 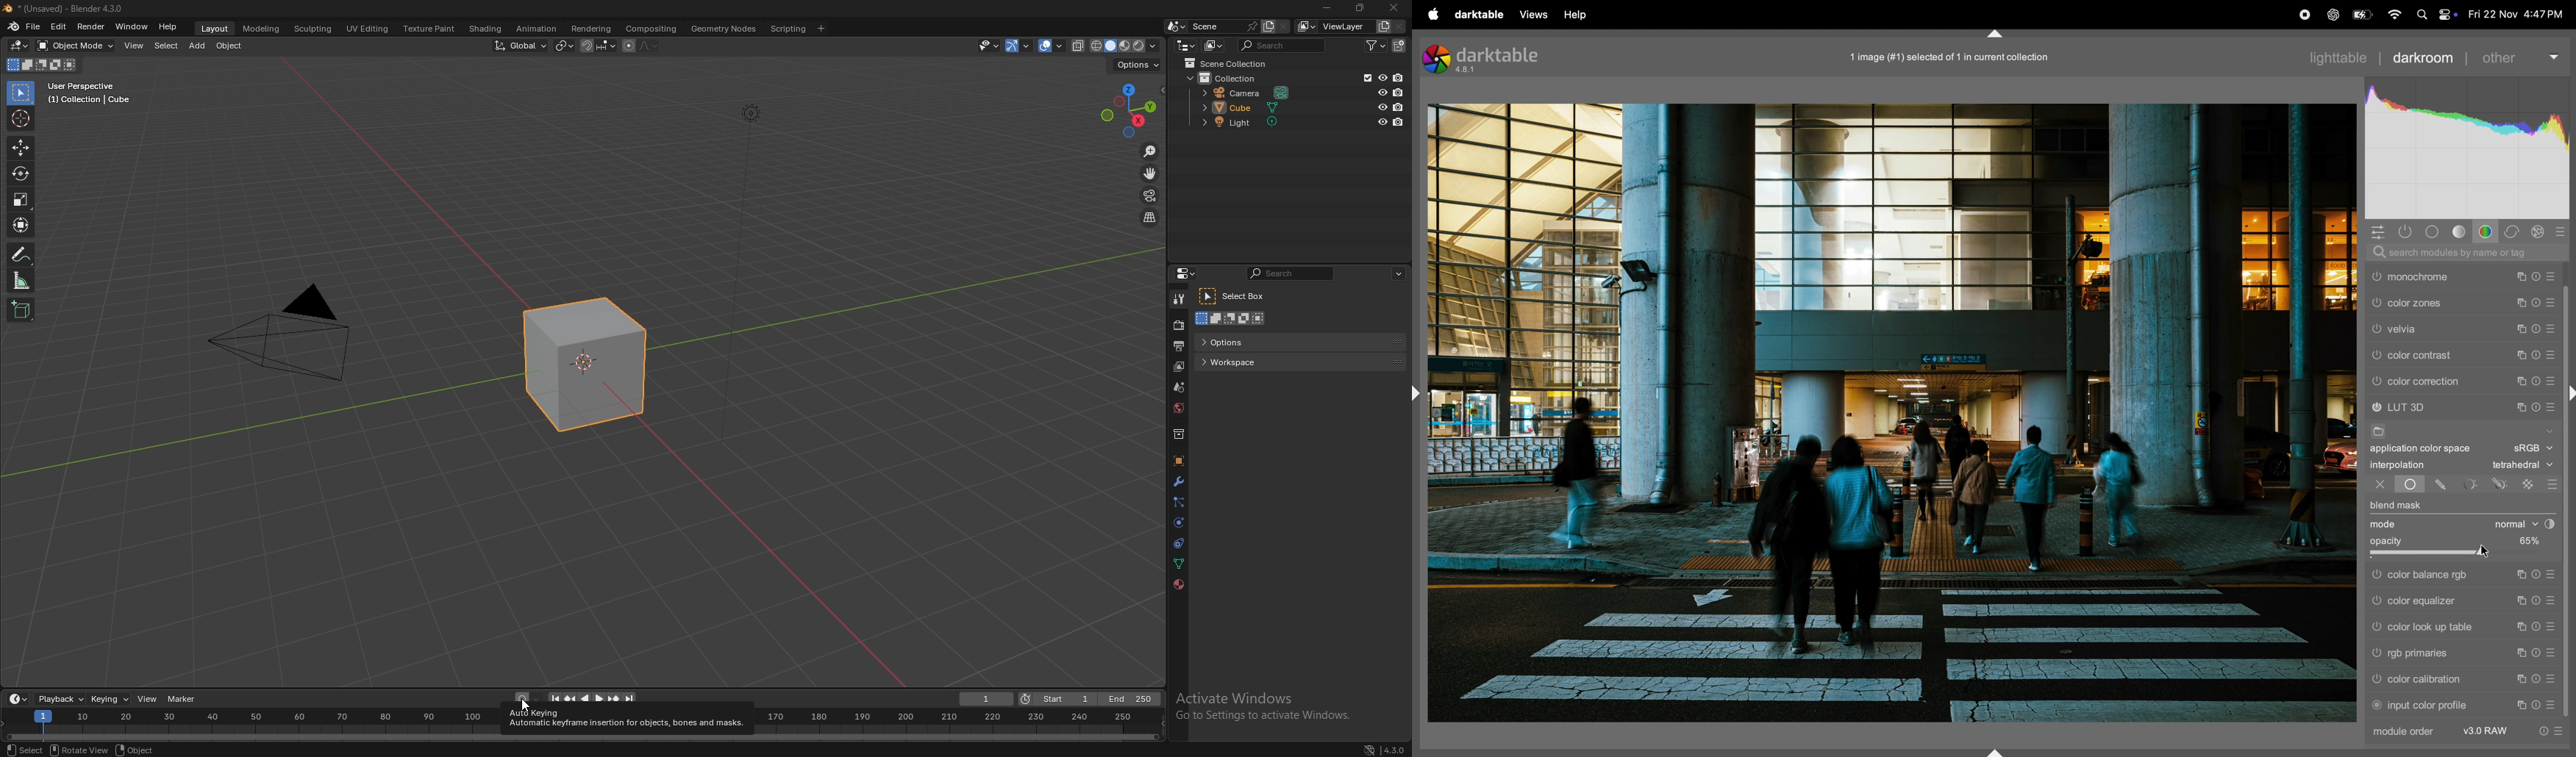 What do you see at coordinates (1433, 13) in the screenshot?
I see `apple menu` at bounding box center [1433, 13].